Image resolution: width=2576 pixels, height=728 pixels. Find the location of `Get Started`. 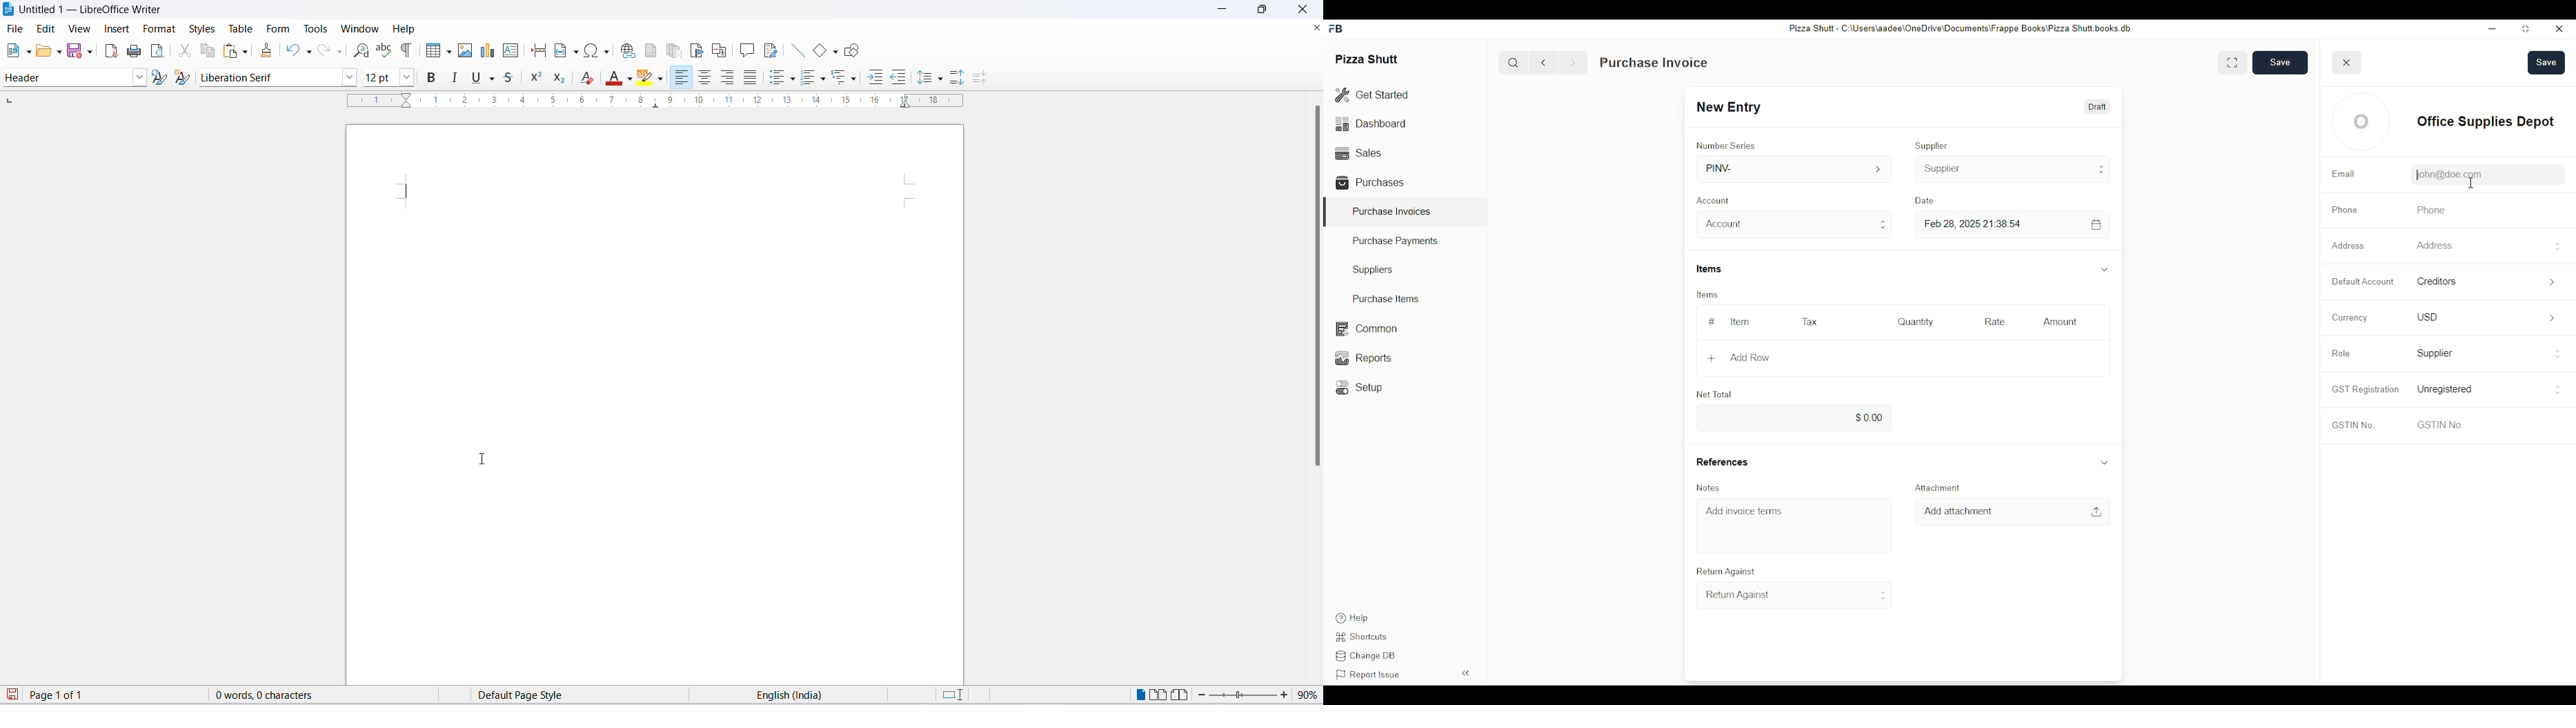

Get Started is located at coordinates (1372, 96).